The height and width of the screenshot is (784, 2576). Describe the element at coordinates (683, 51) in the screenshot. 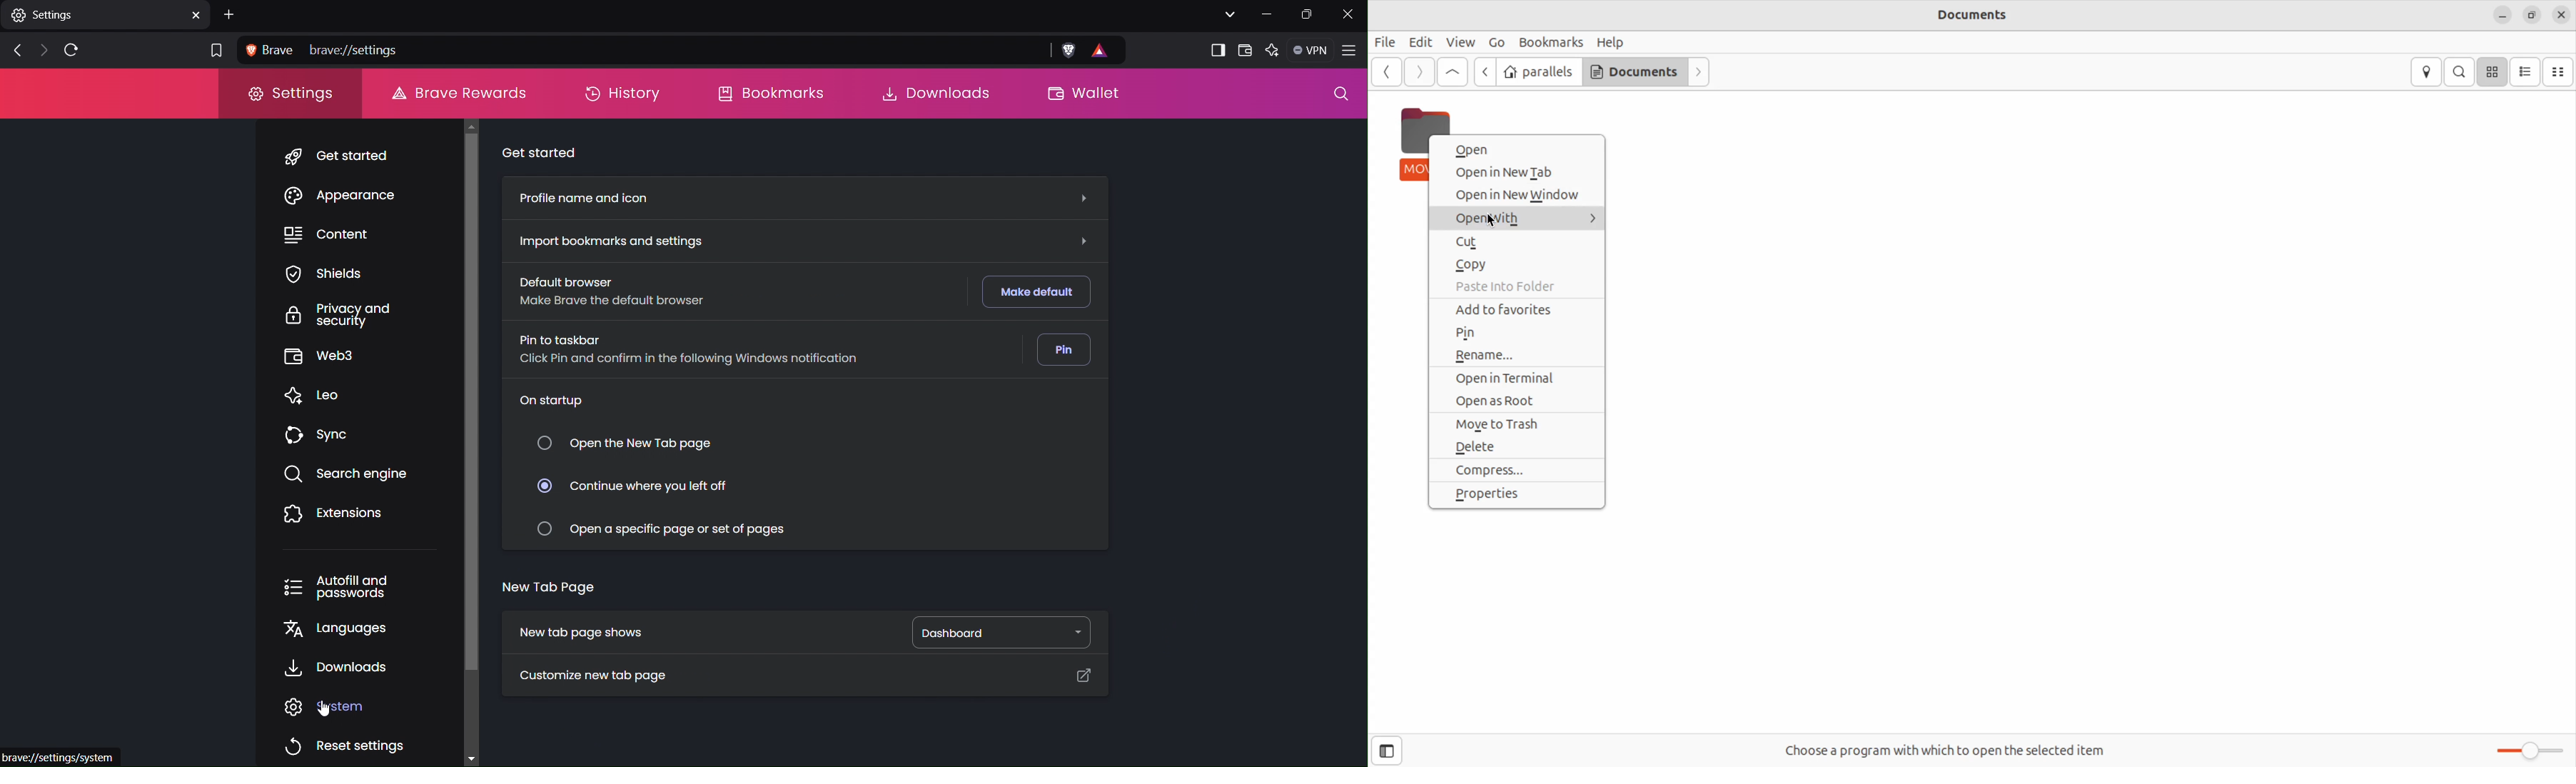

I see `Address Bar` at that location.